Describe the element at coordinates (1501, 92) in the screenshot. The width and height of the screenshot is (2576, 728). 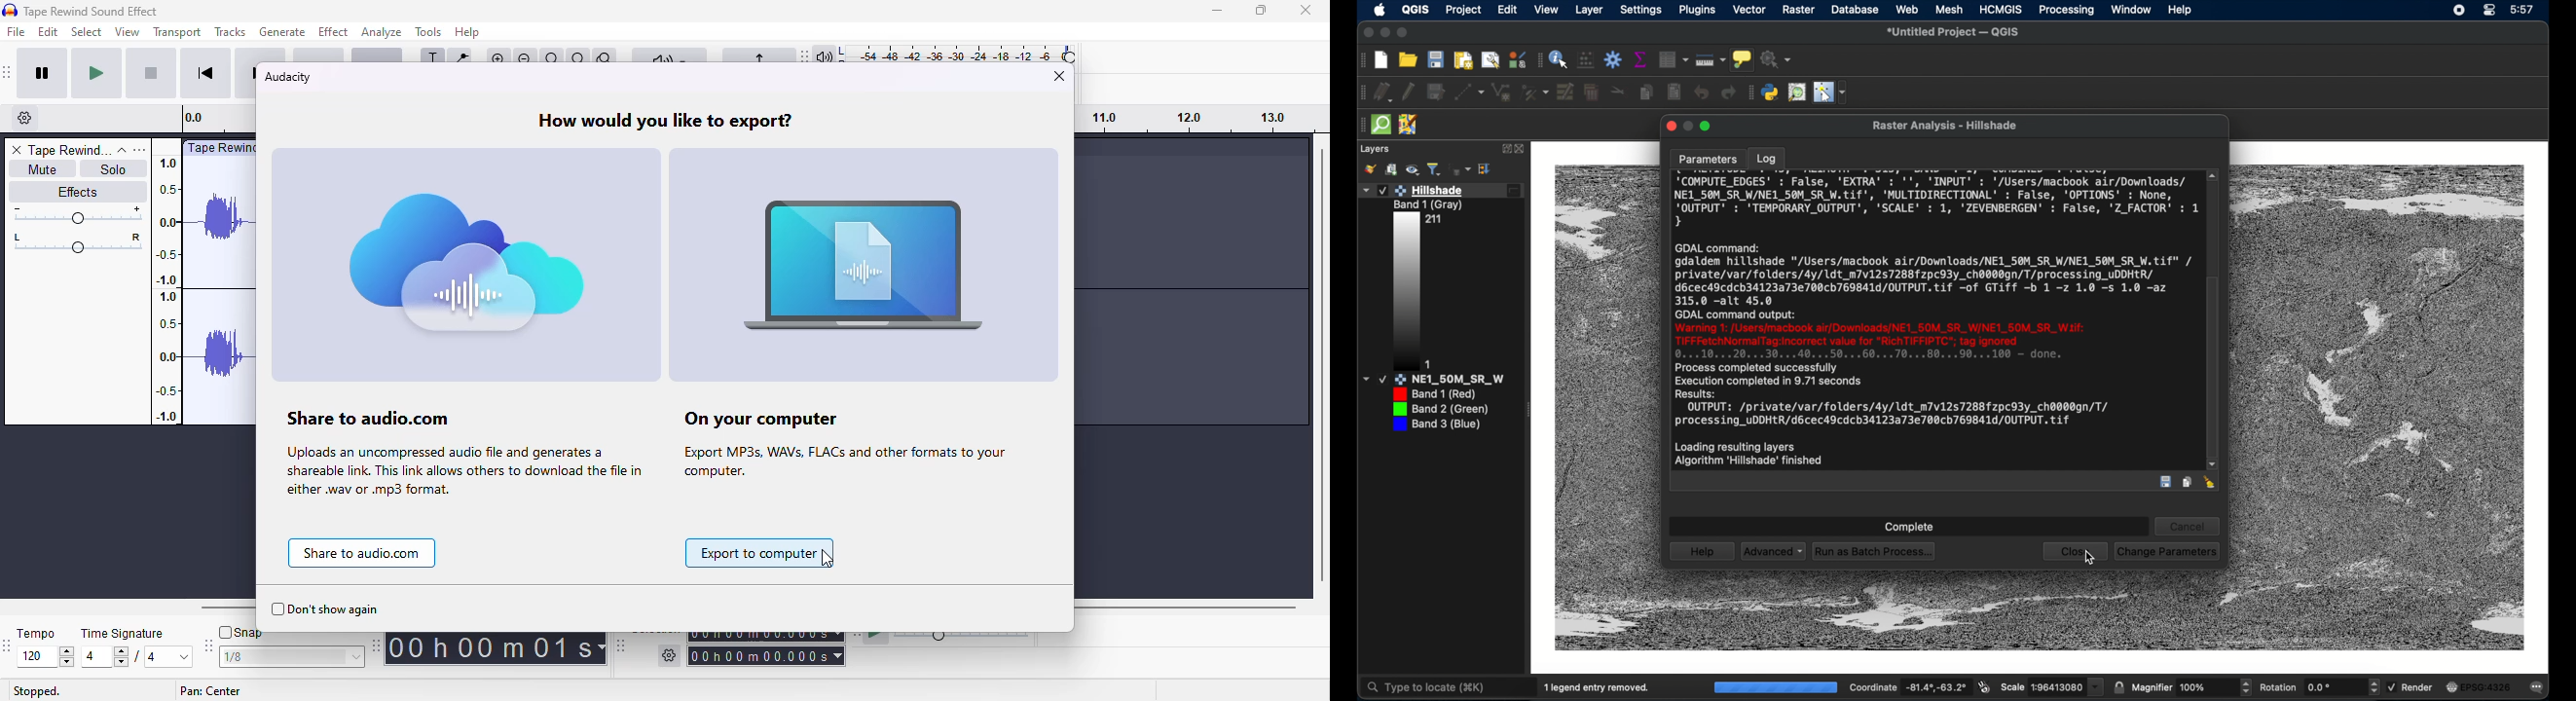
I see `line string` at that location.